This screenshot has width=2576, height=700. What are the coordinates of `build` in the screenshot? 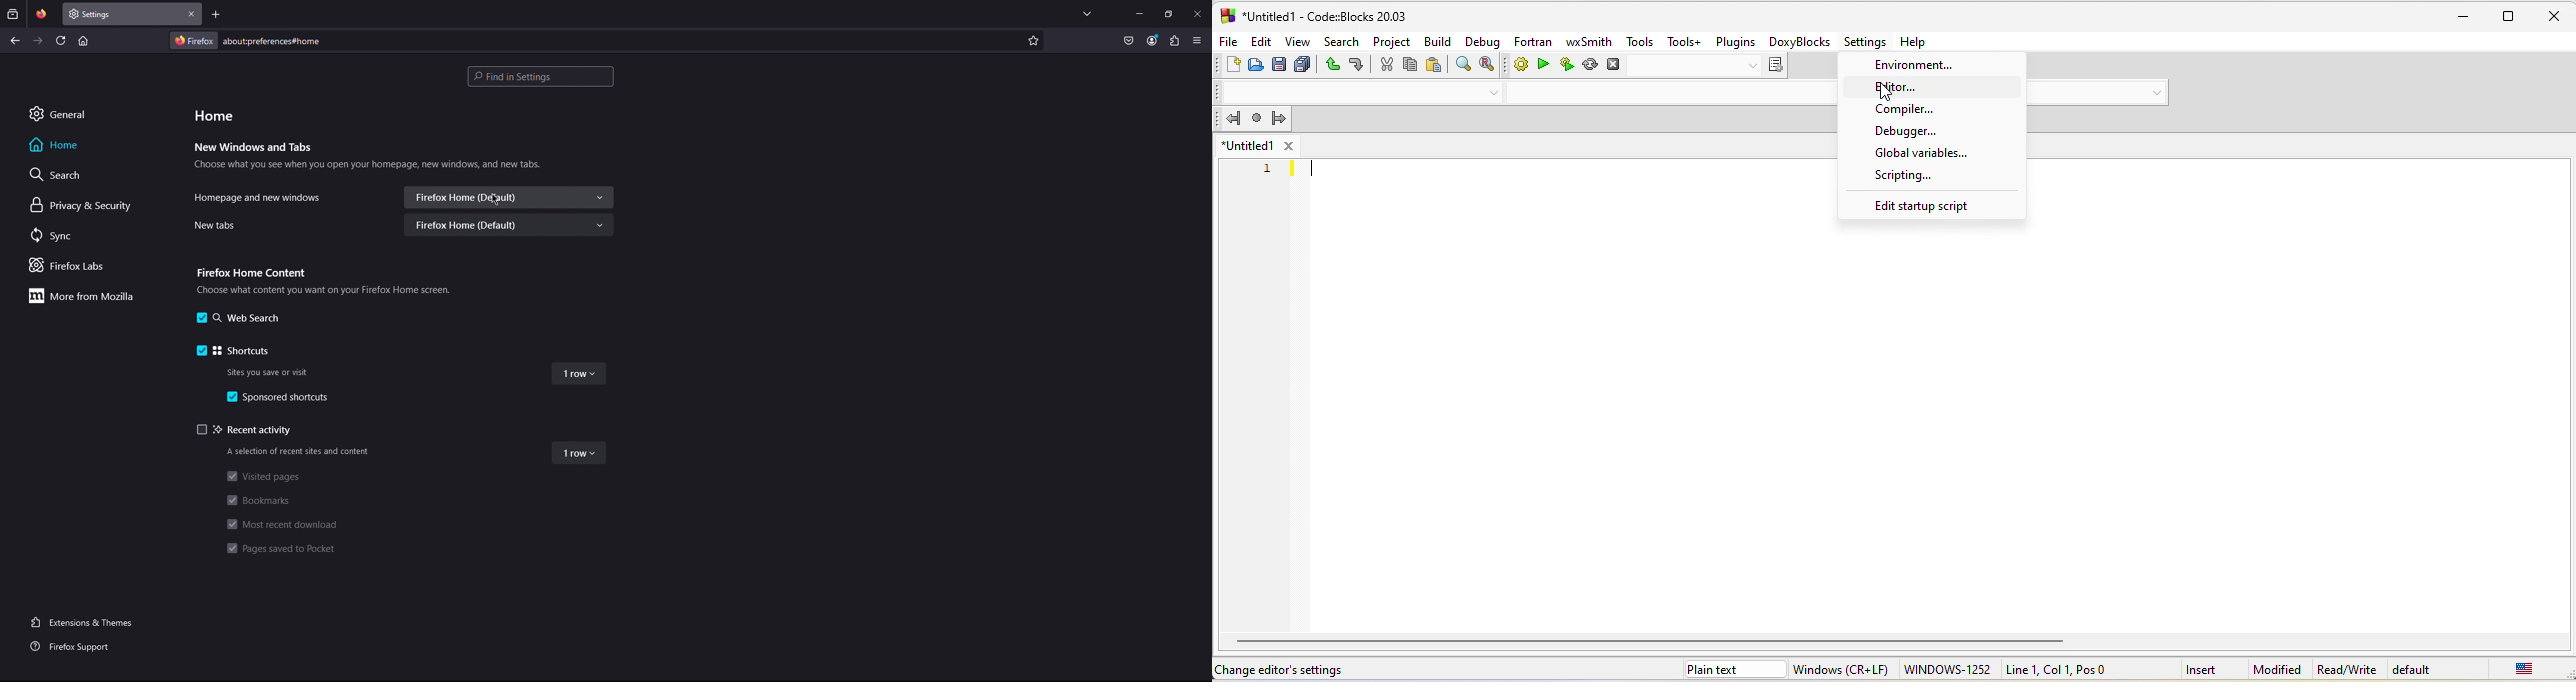 It's located at (1438, 42).